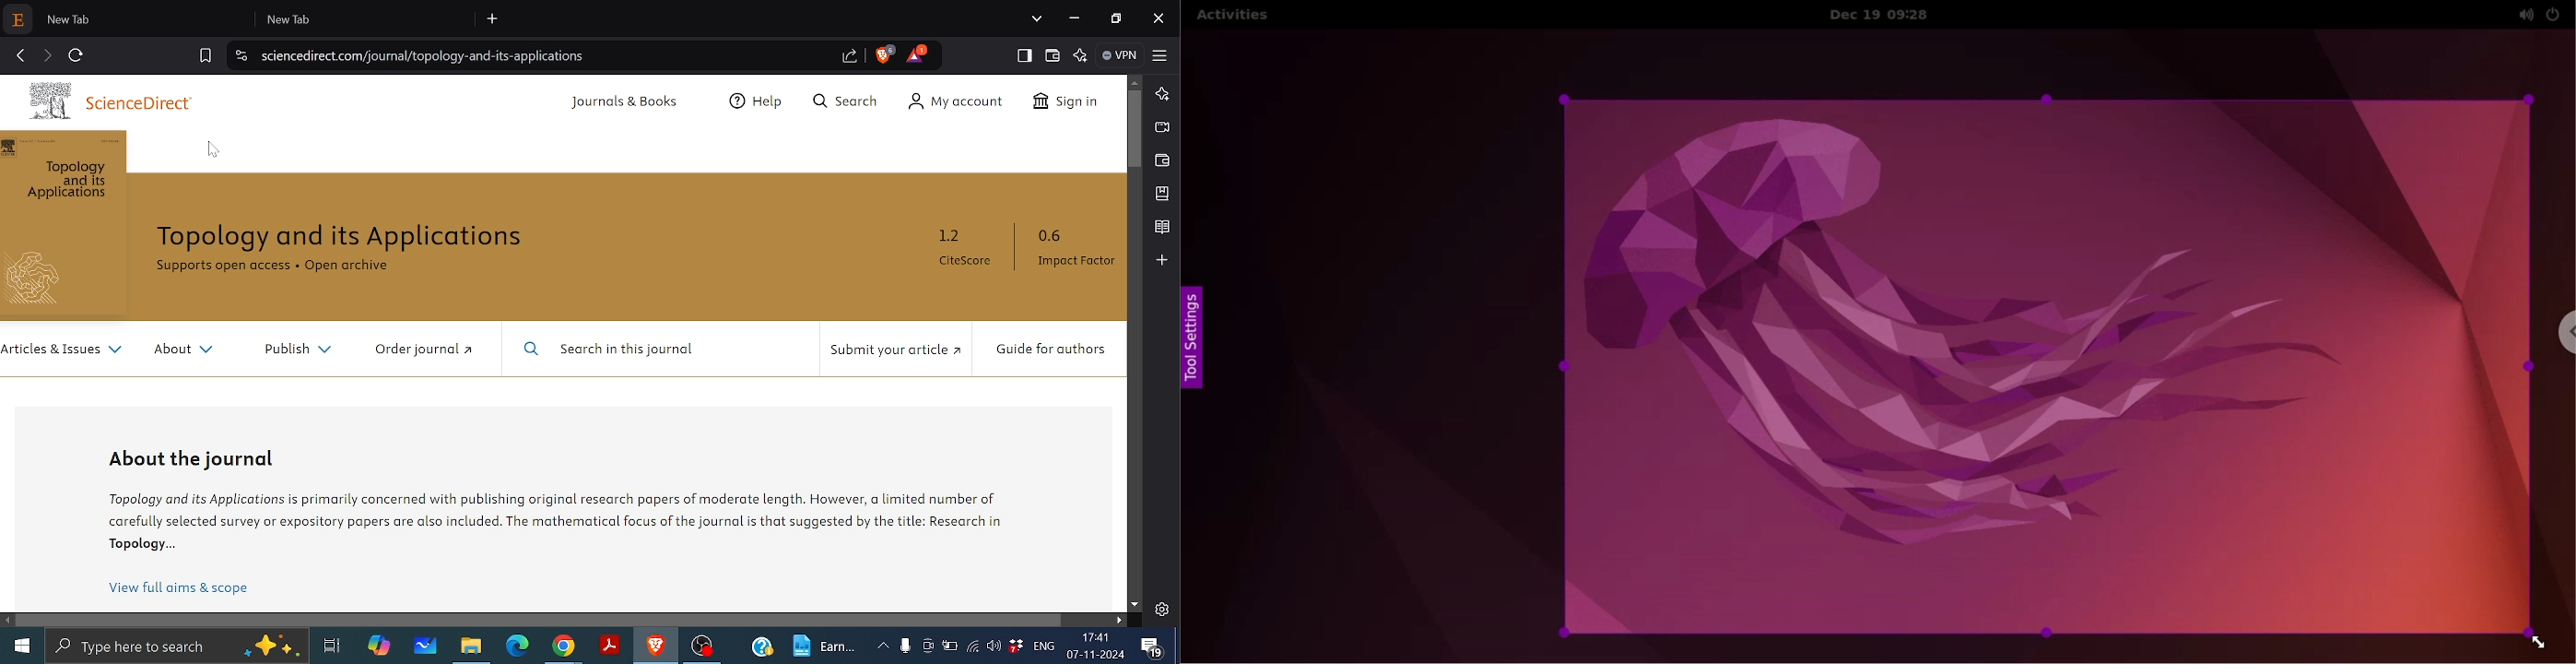 The image size is (2576, 672). Describe the element at coordinates (492, 20) in the screenshot. I see `Add a new tab` at that location.